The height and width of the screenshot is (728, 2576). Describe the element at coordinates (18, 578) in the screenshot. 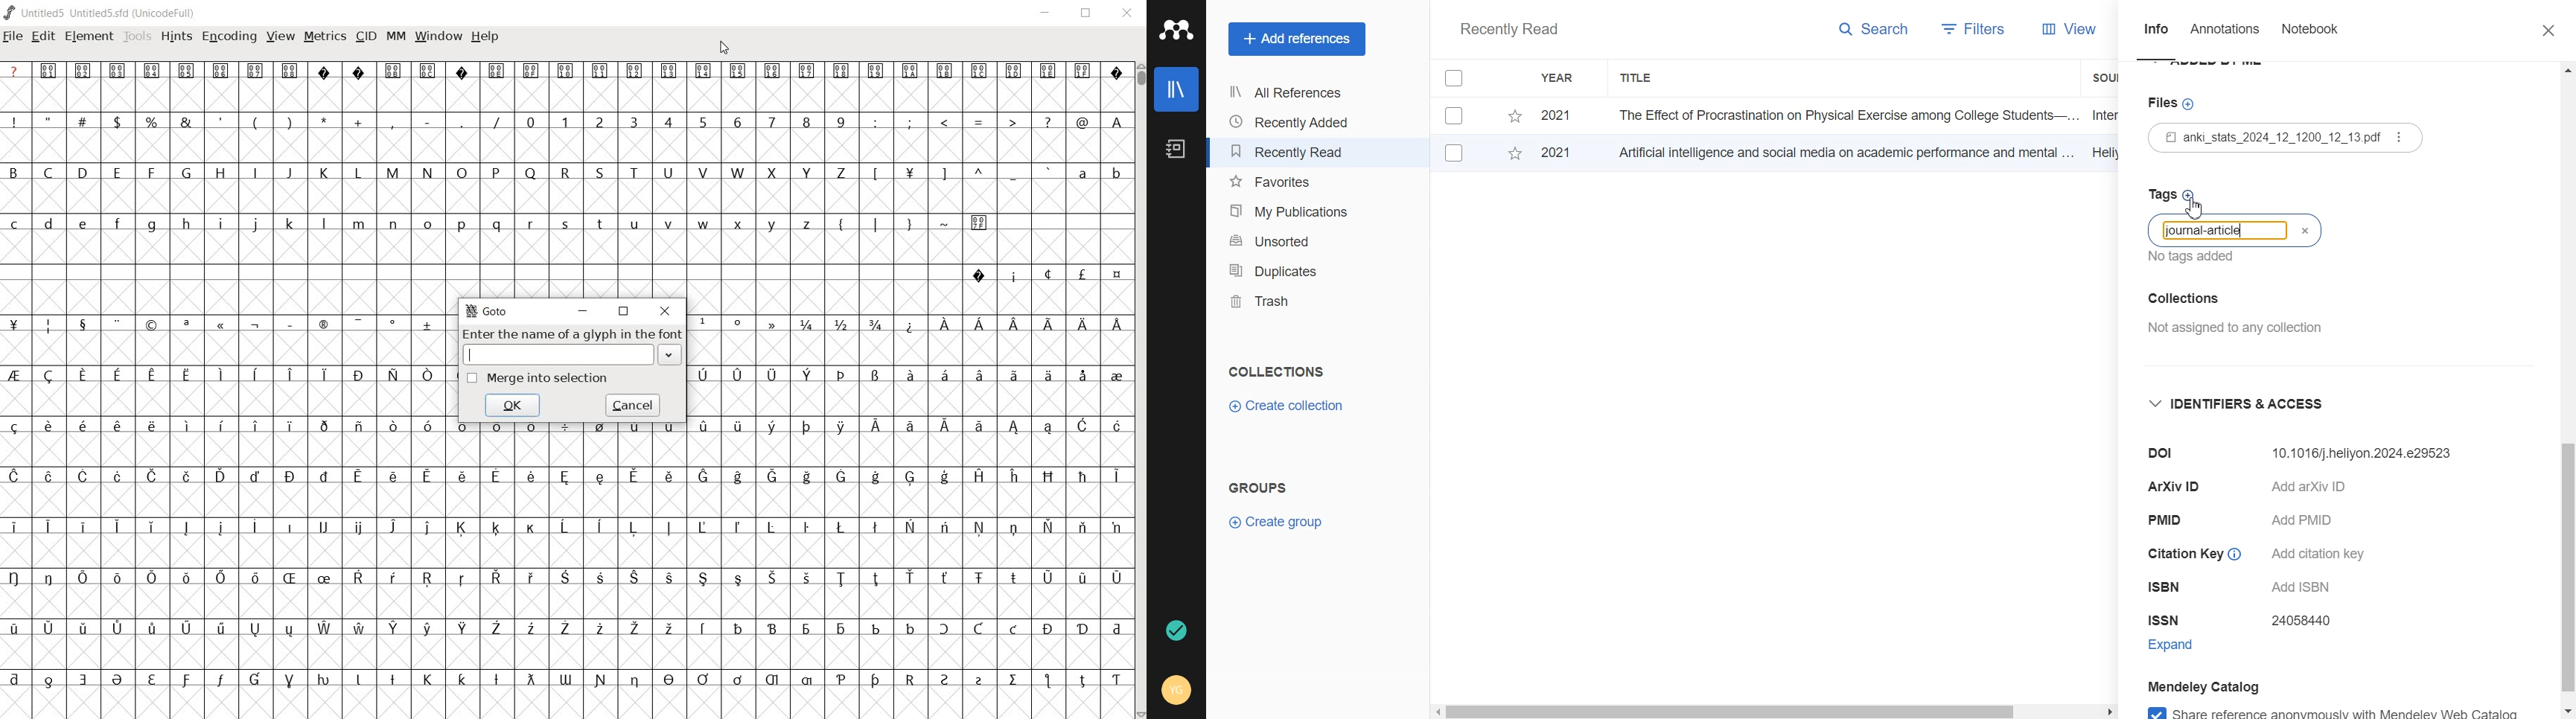

I see `Symbol` at that location.